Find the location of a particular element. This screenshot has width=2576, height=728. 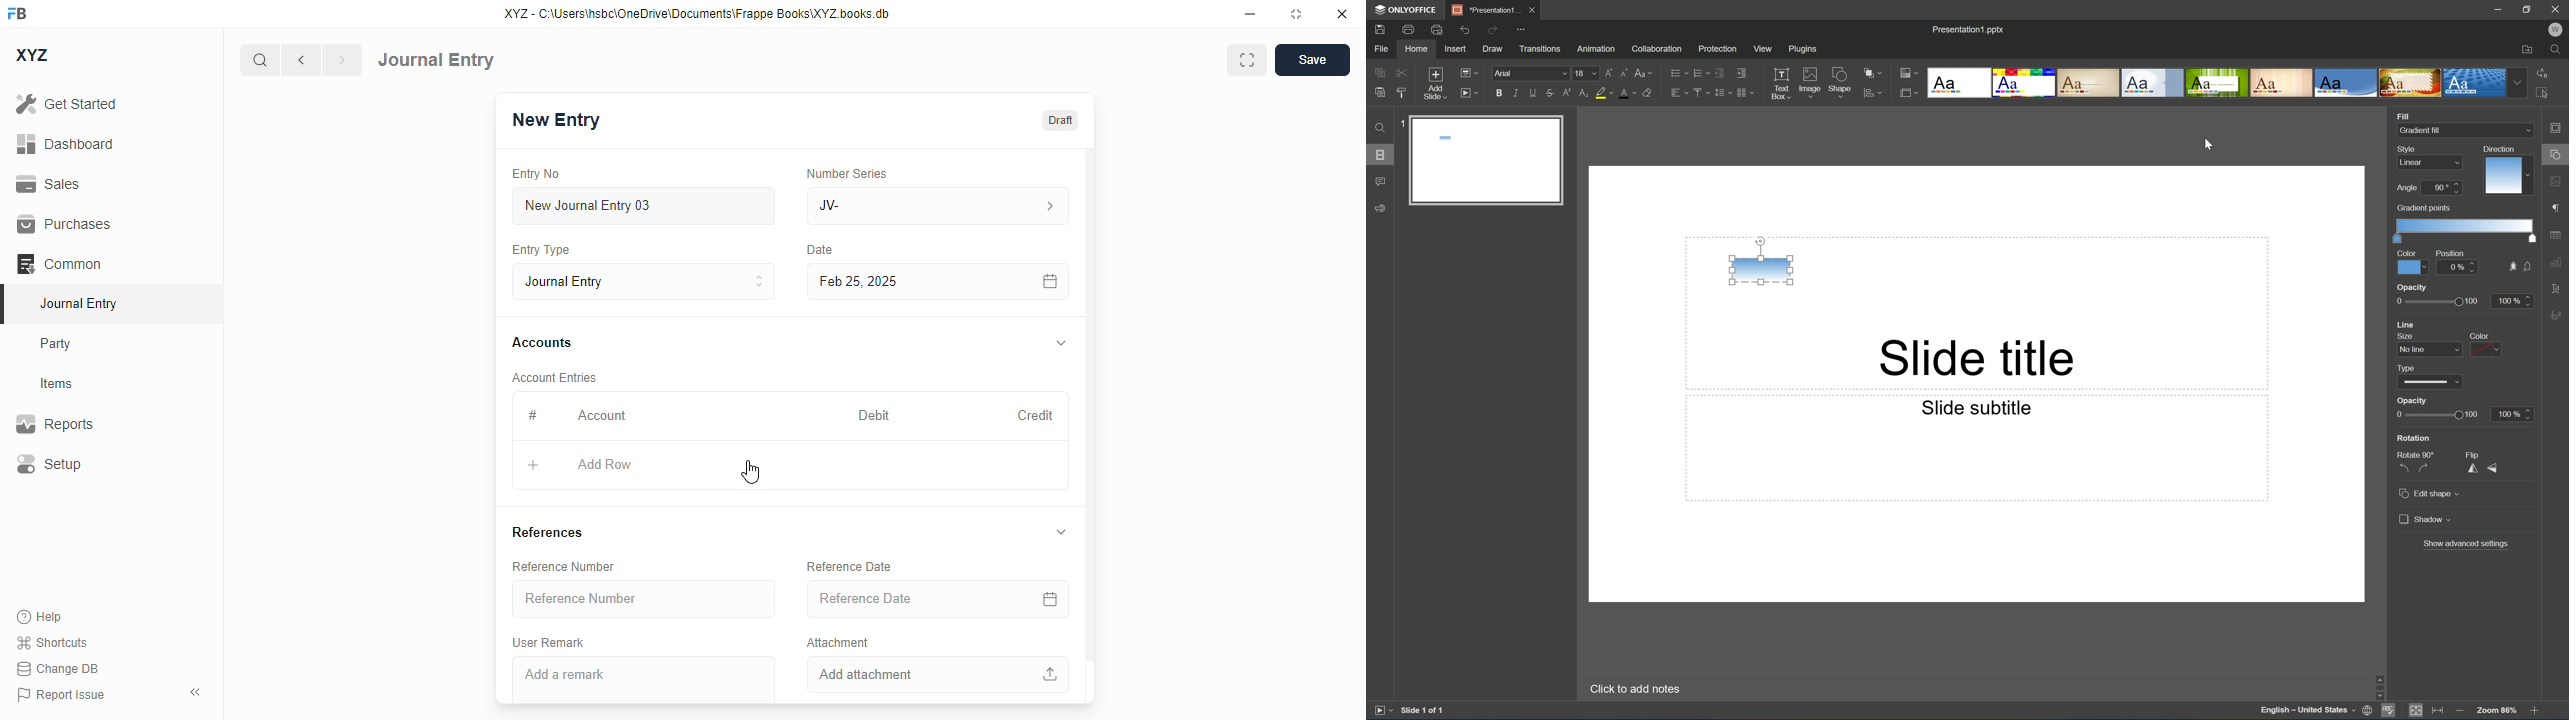

draft is located at coordinates (1061, 121).